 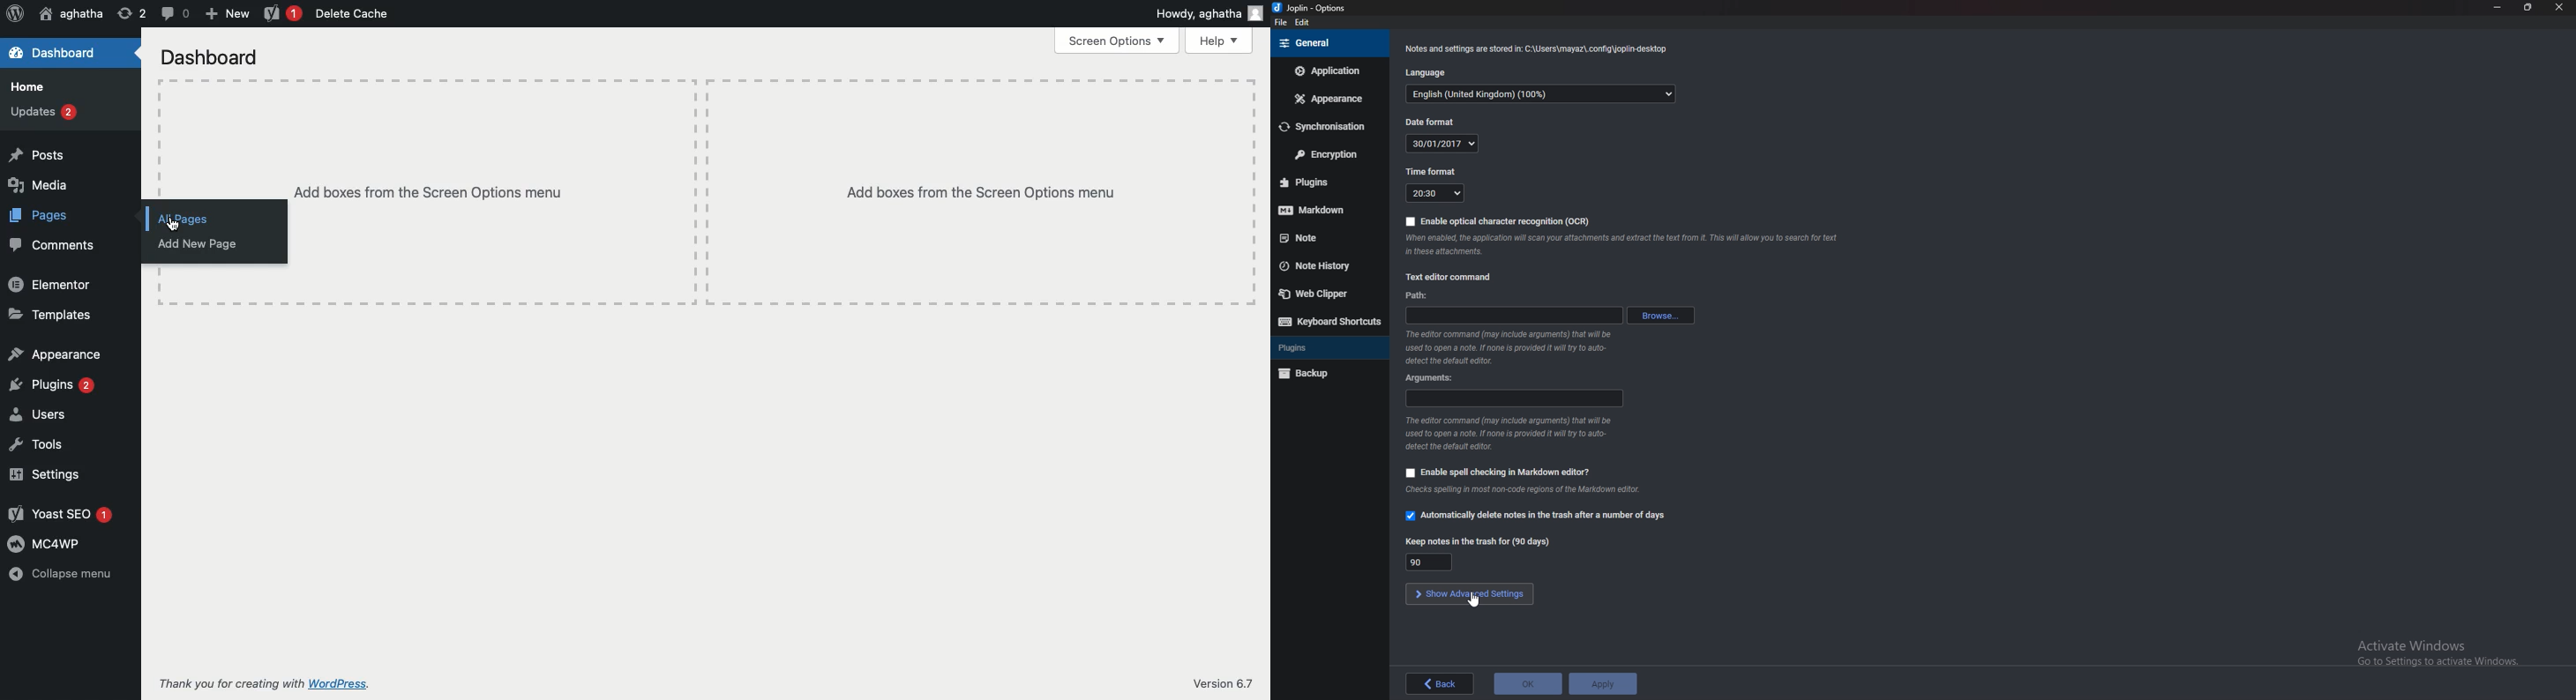 What do you see at coordinates (1325, 126) in the screenshot?
I see `Synchronization` at bounding box center [1325, 126].